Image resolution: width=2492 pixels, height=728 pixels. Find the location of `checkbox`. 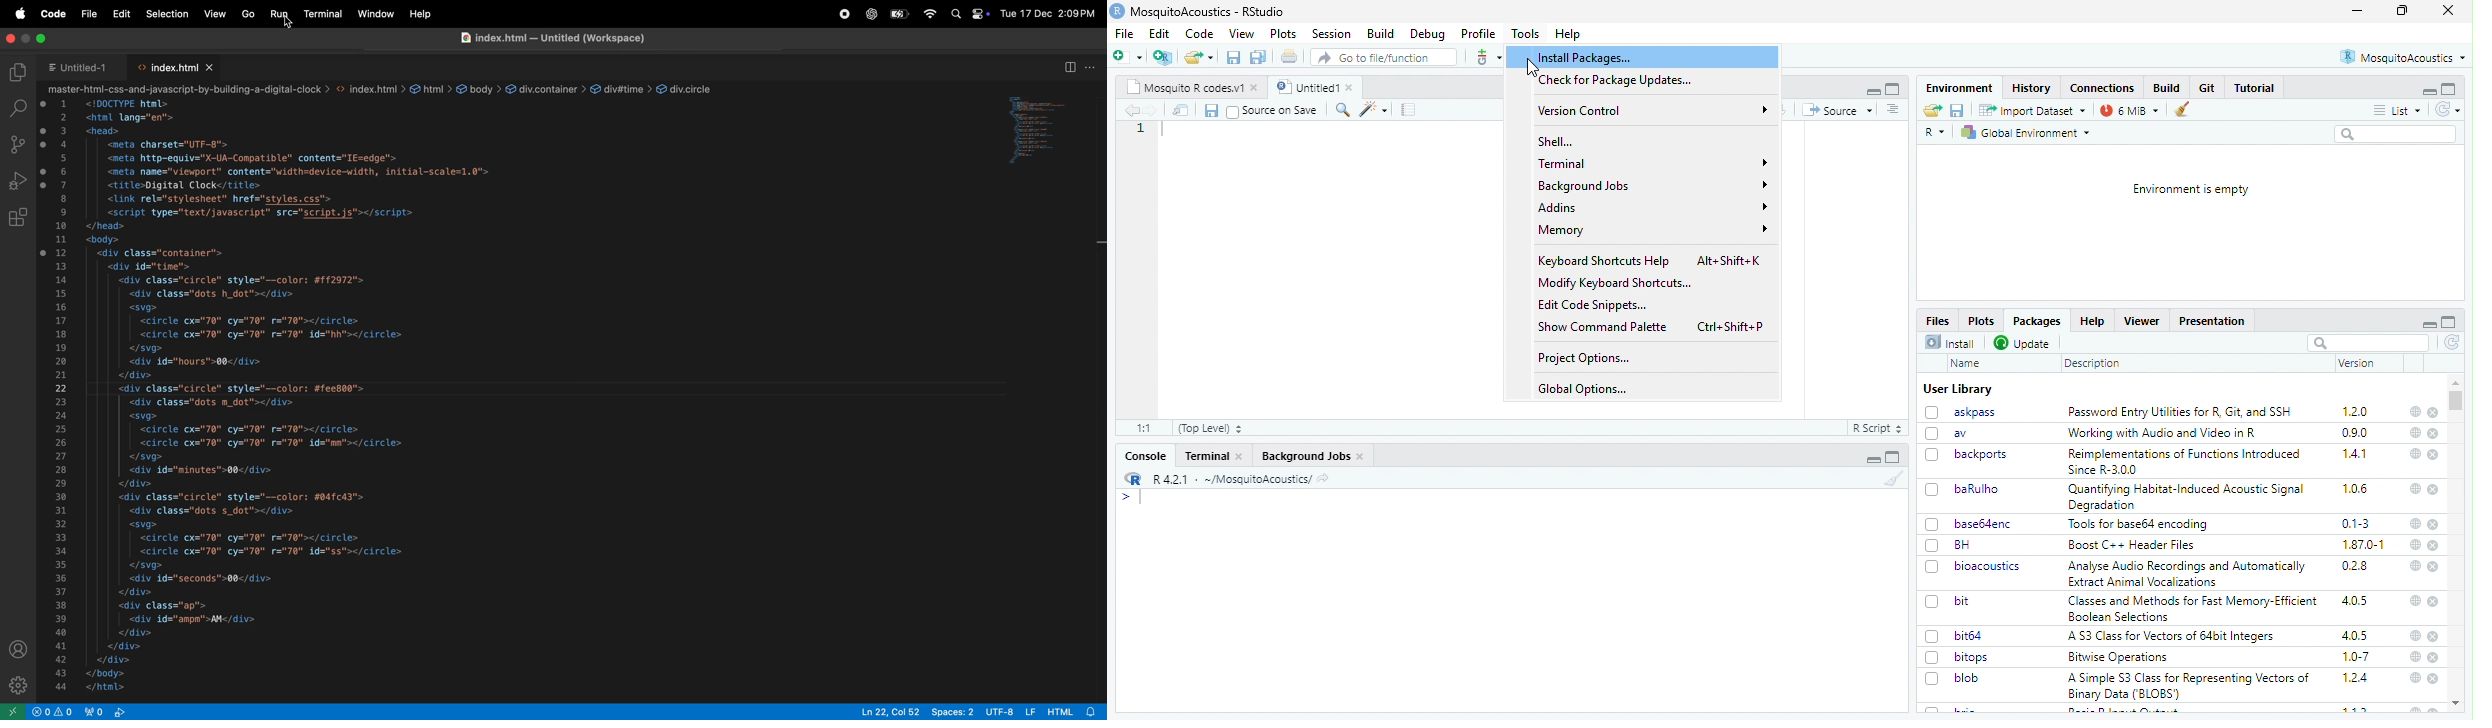

checkbox is located at coordinates (1933, 546).